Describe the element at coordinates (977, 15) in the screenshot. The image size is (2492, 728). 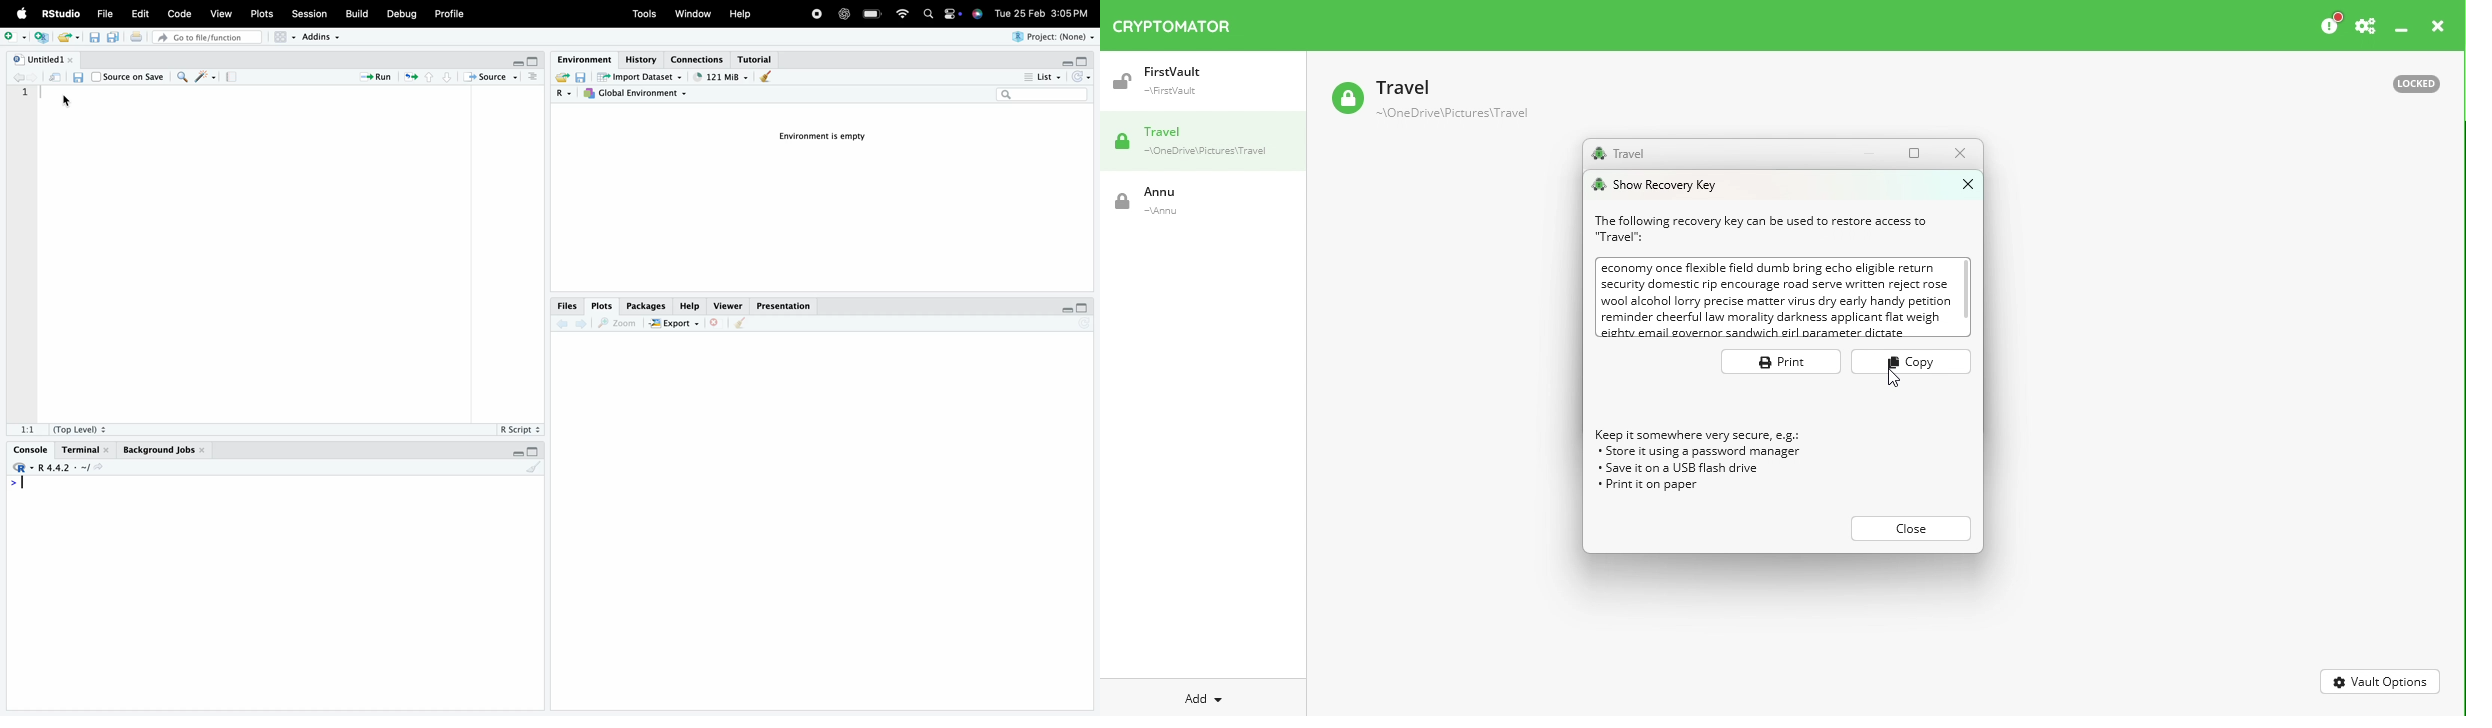
I see `Siri Assistant` at that location.